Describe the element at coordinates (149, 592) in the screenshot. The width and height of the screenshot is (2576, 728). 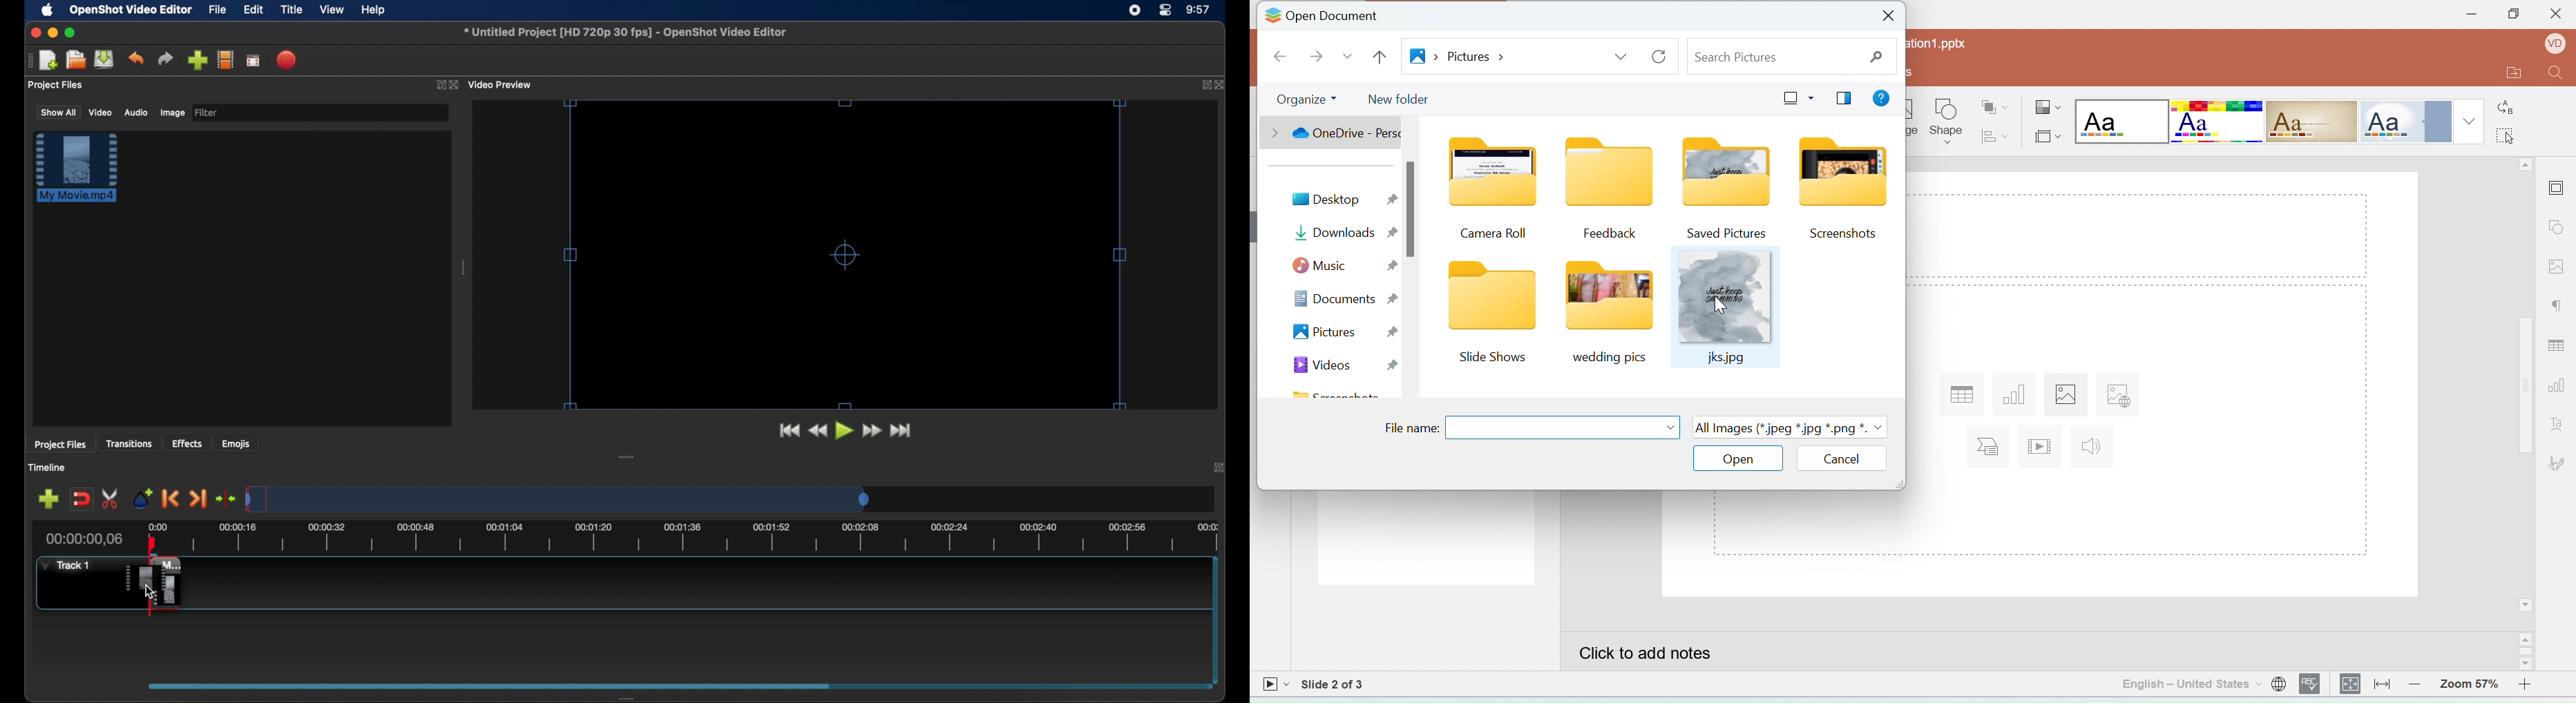
I see `cursor` at that location.